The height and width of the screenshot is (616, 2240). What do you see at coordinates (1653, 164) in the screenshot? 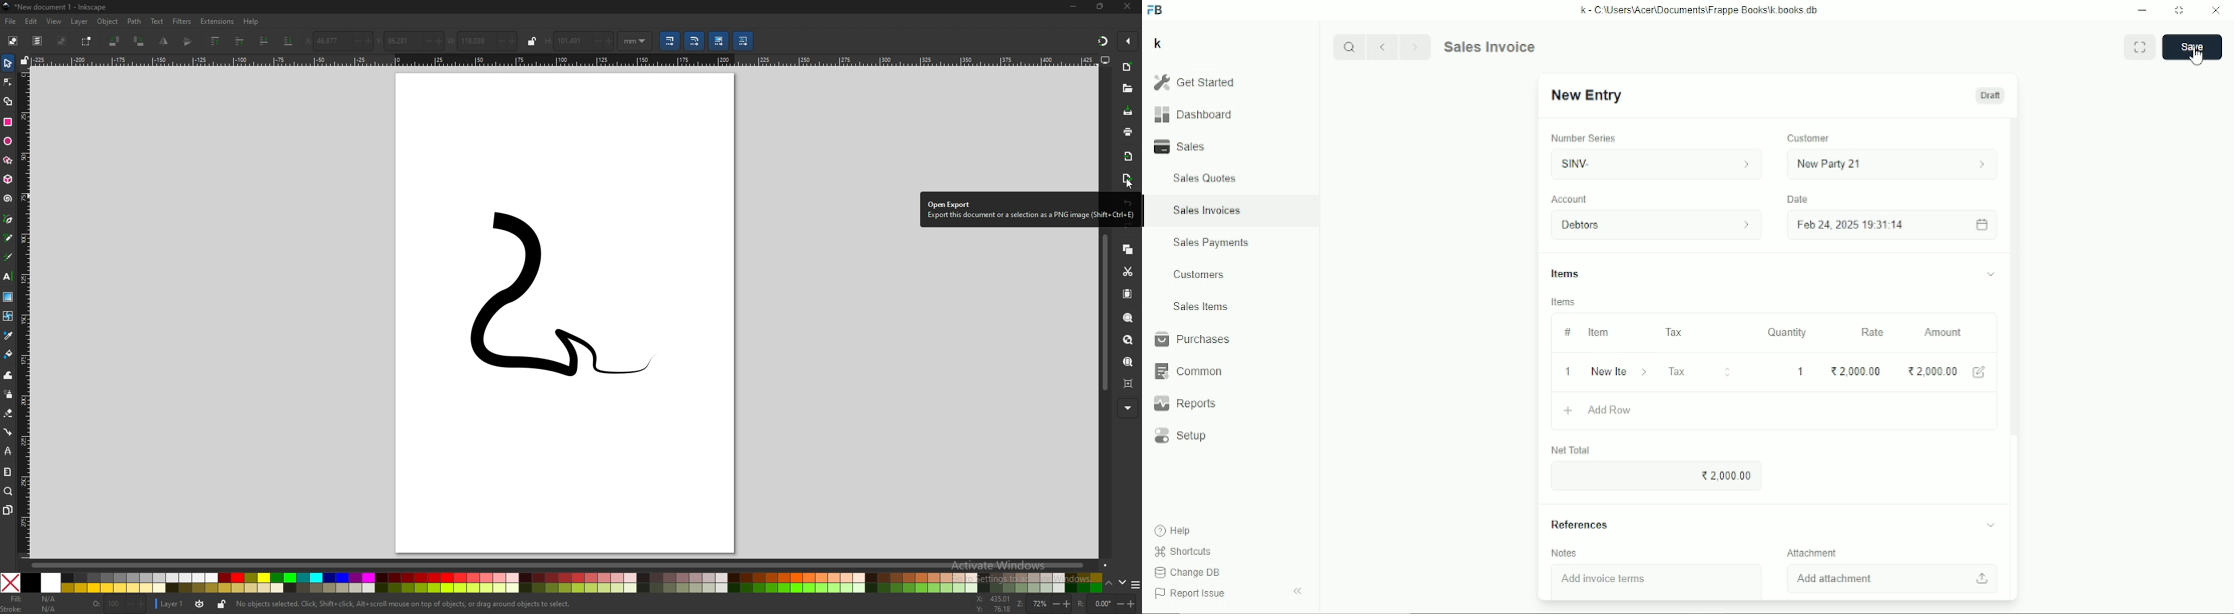
I see `SINV` at bounding box center [1653, 164].